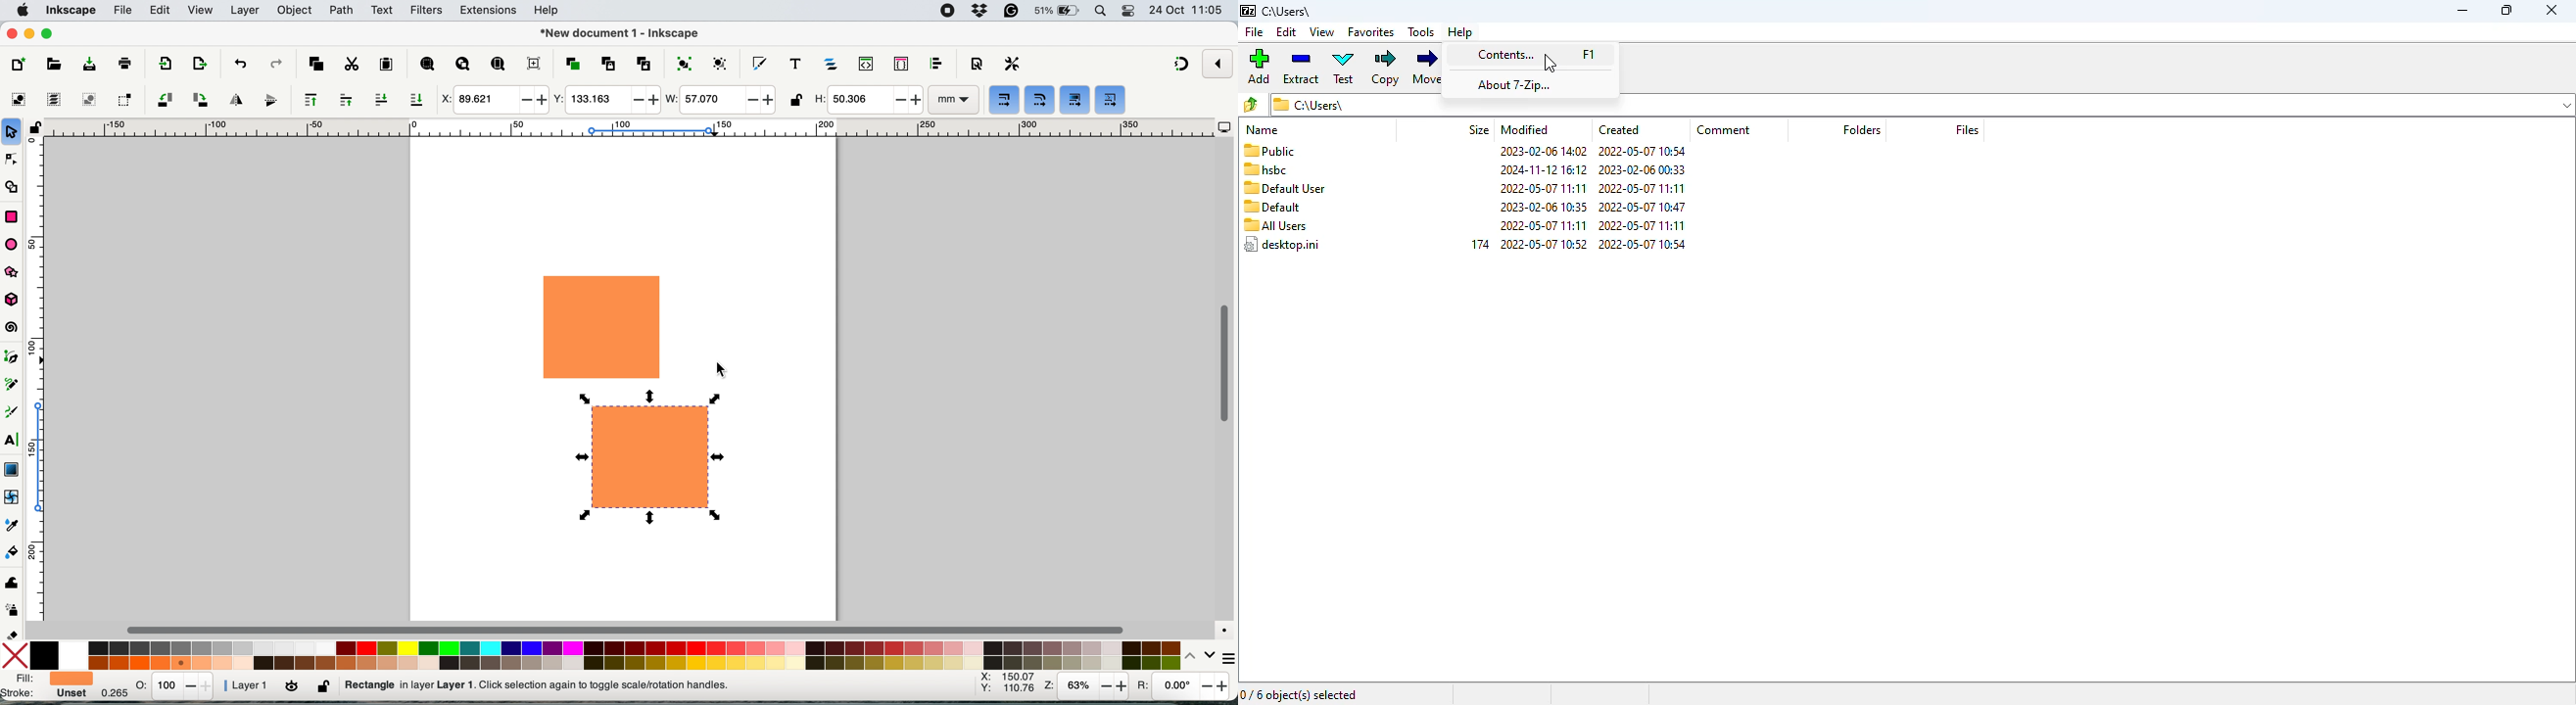 This screenshot has height=728, width=2576. Describe the element at coordinates (1480, 128) in the screenshot. I see `size` at that location.